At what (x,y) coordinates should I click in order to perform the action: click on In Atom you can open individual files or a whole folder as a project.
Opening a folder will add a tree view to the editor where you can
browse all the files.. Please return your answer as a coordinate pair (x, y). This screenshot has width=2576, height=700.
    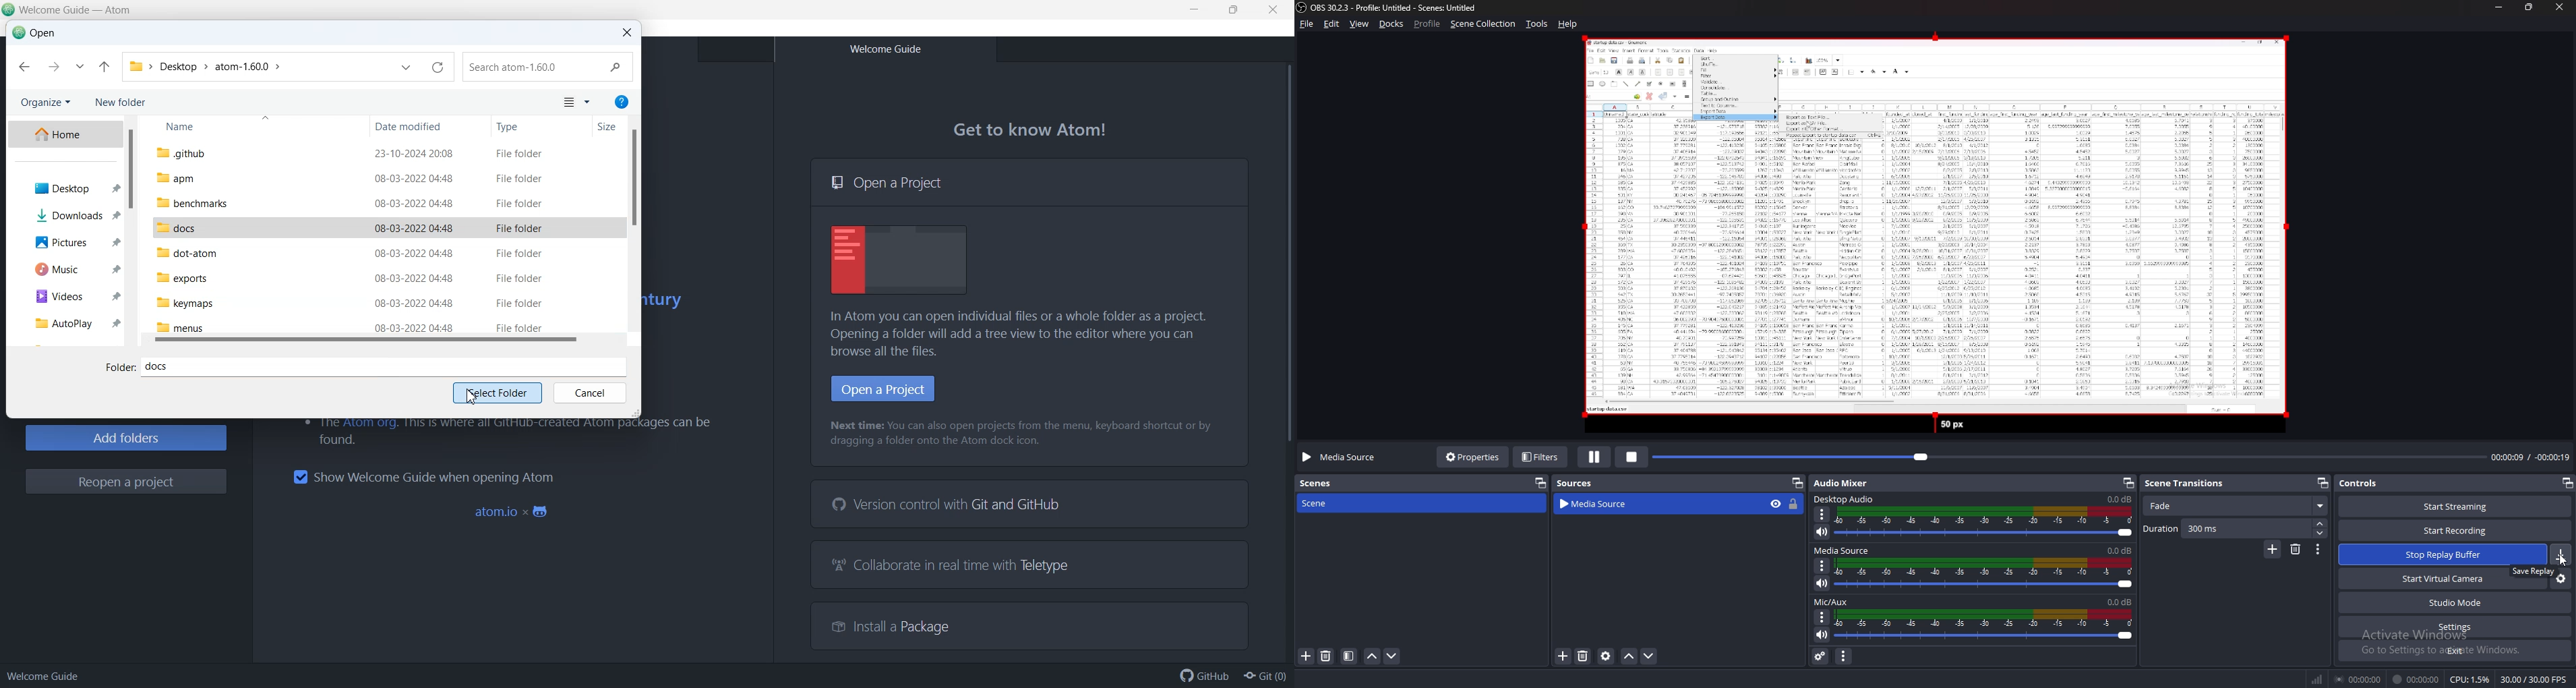
    Looking at the image, I should click on (1025, 334).